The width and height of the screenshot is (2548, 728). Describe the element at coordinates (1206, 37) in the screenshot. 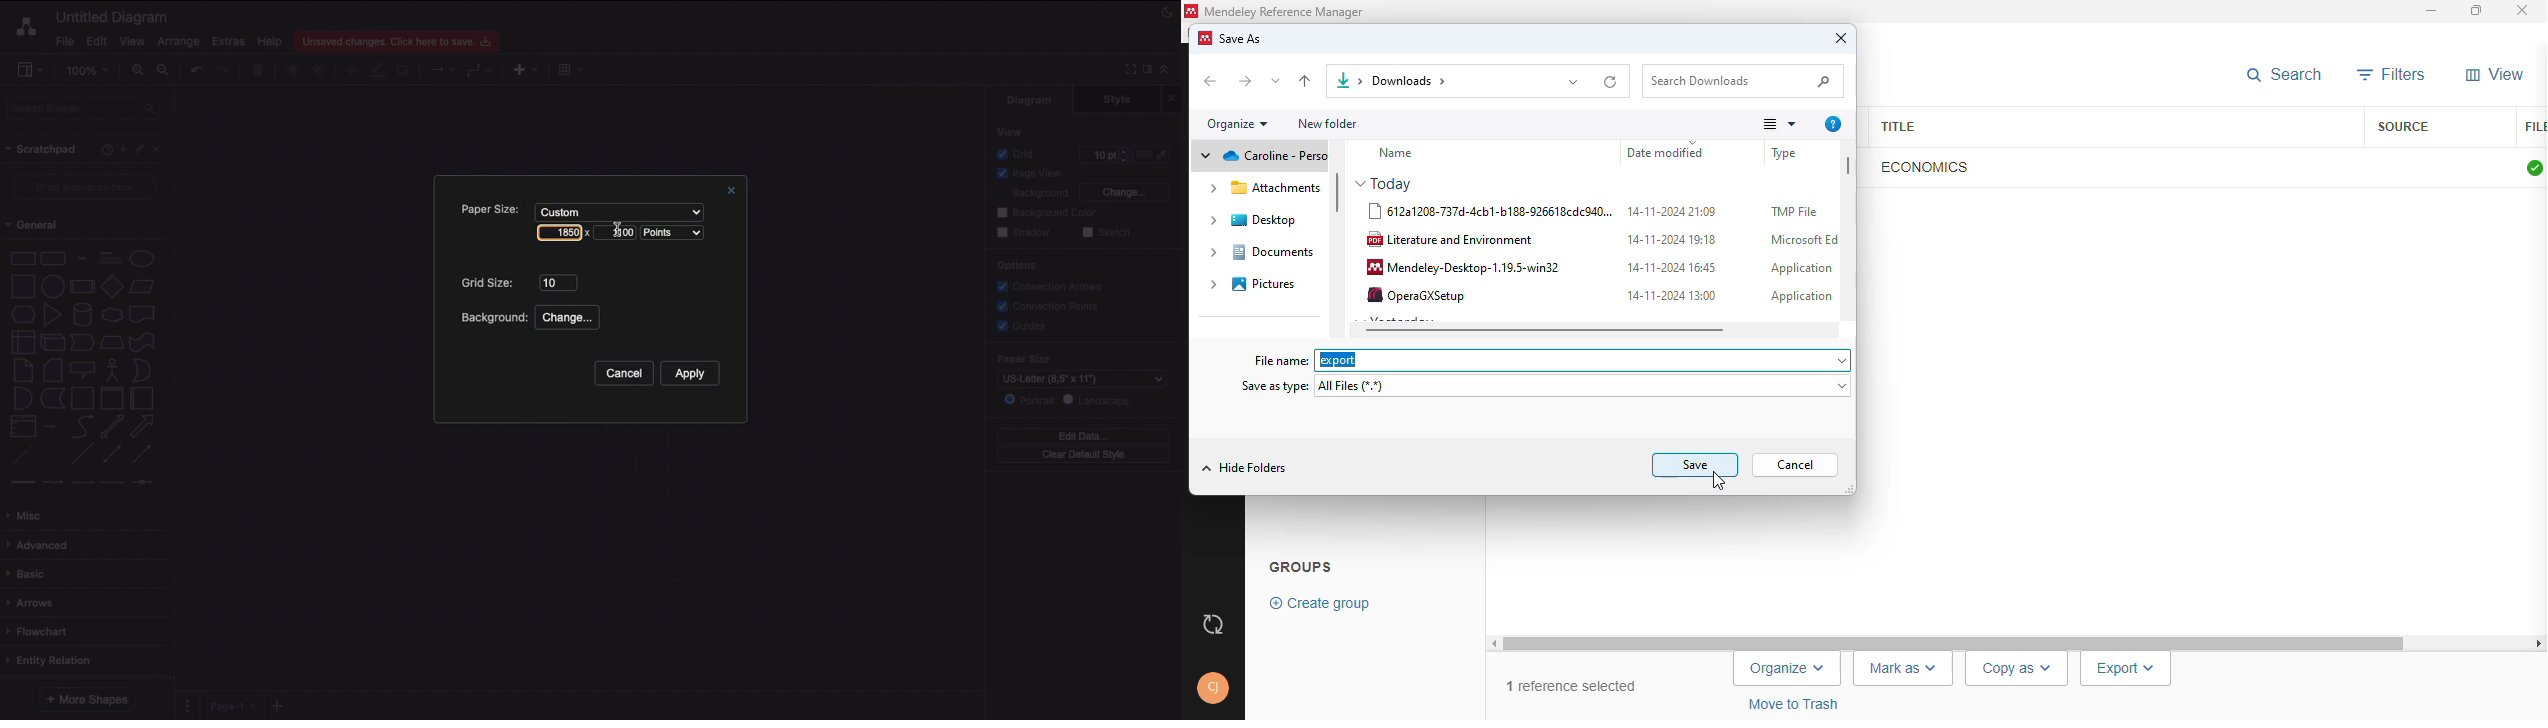

I see `logo` at that location.